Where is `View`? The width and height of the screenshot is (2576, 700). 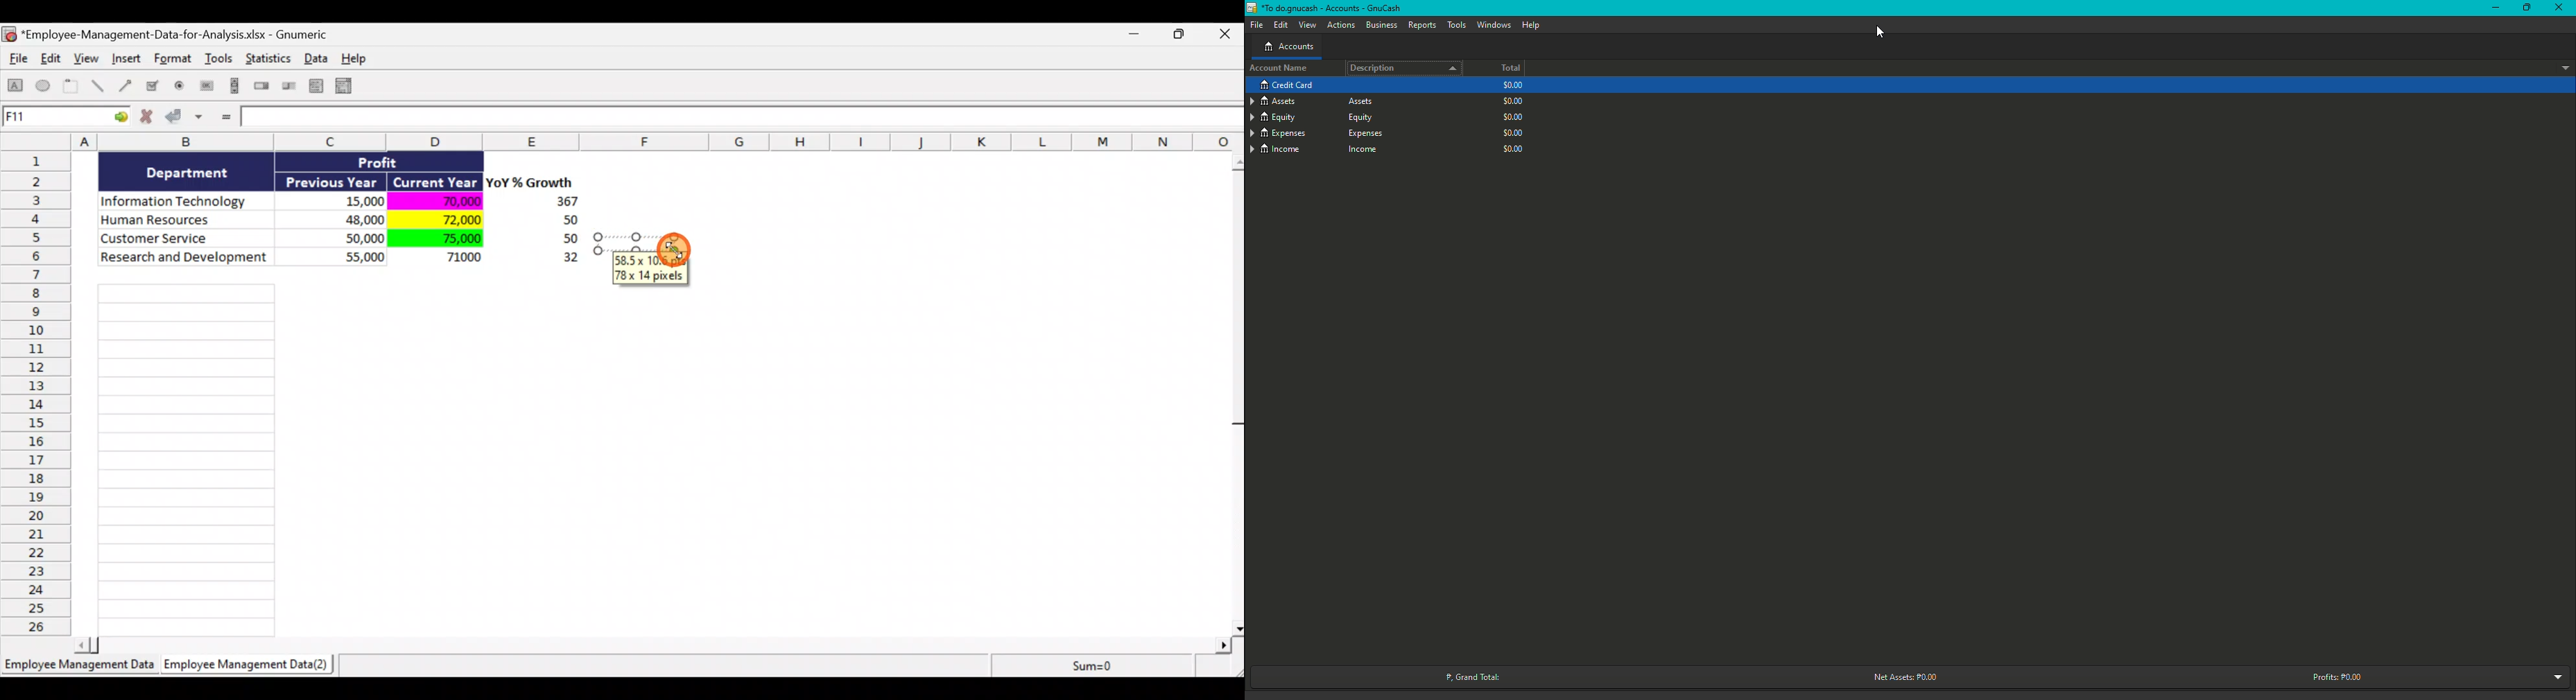 View is located at coordinates (1306, 26).